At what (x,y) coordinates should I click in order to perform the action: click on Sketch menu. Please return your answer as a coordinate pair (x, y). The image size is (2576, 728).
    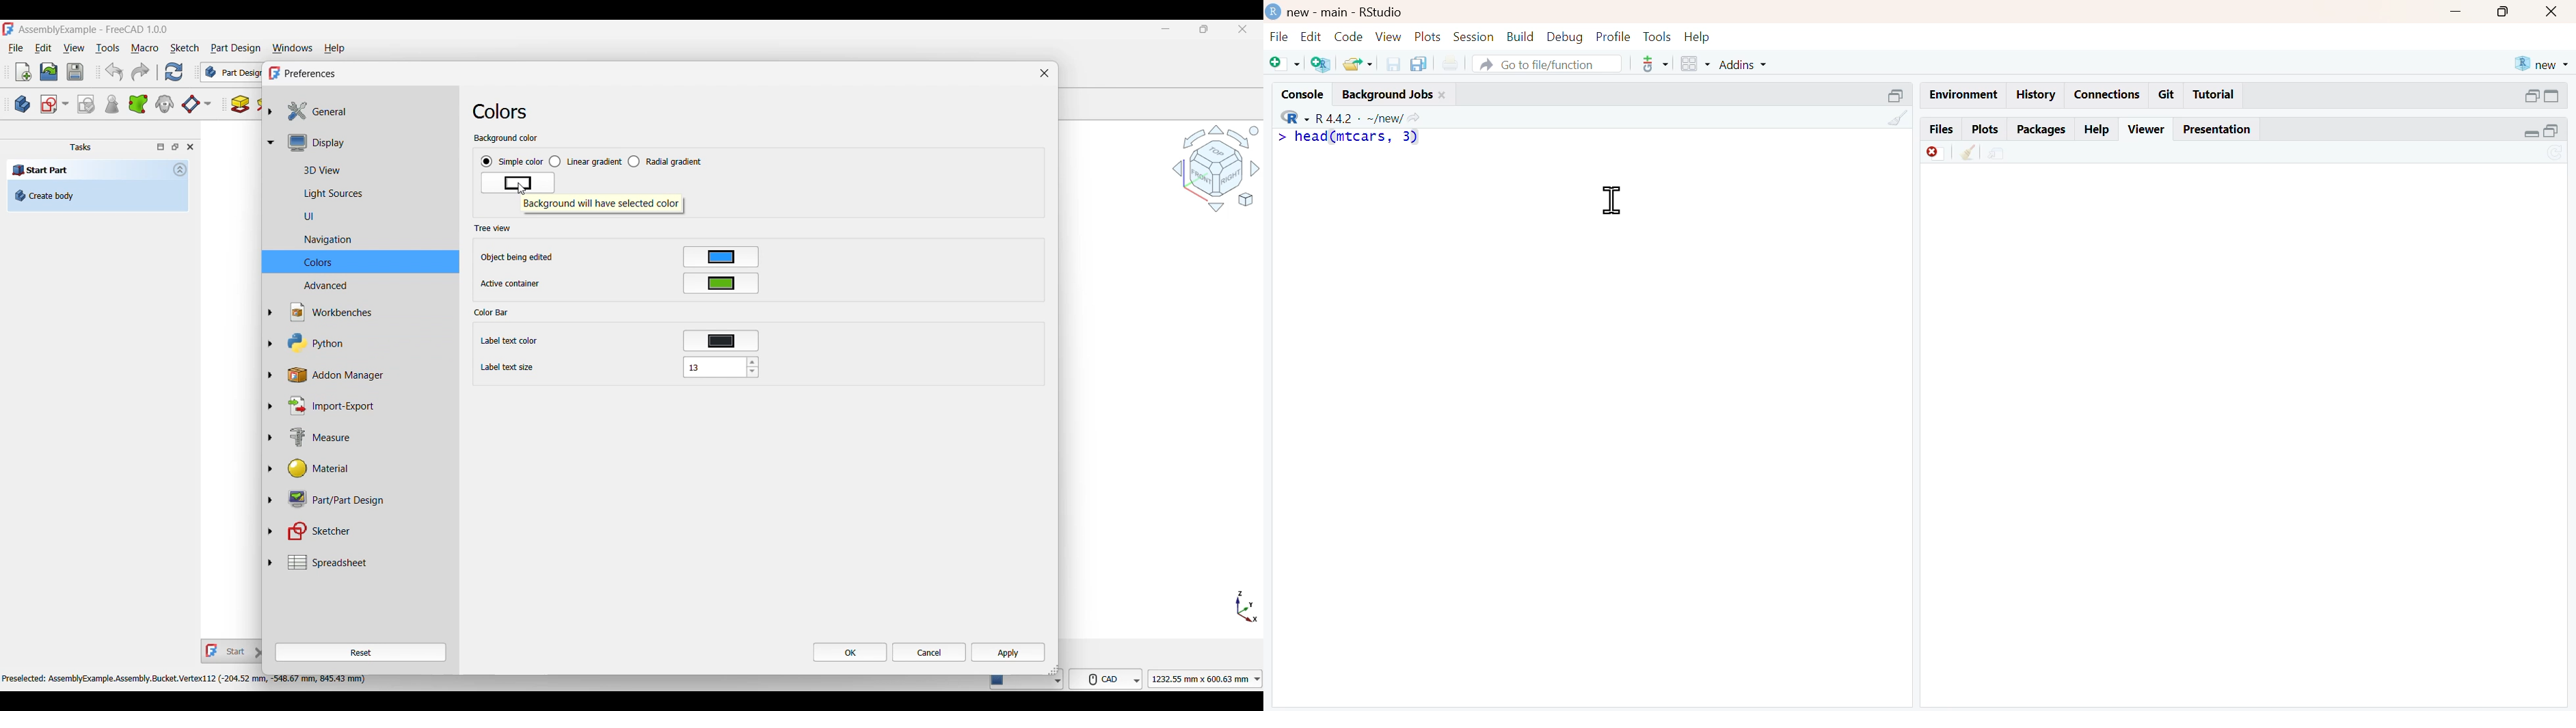
    Looking at the image, I should click on (184, 48).